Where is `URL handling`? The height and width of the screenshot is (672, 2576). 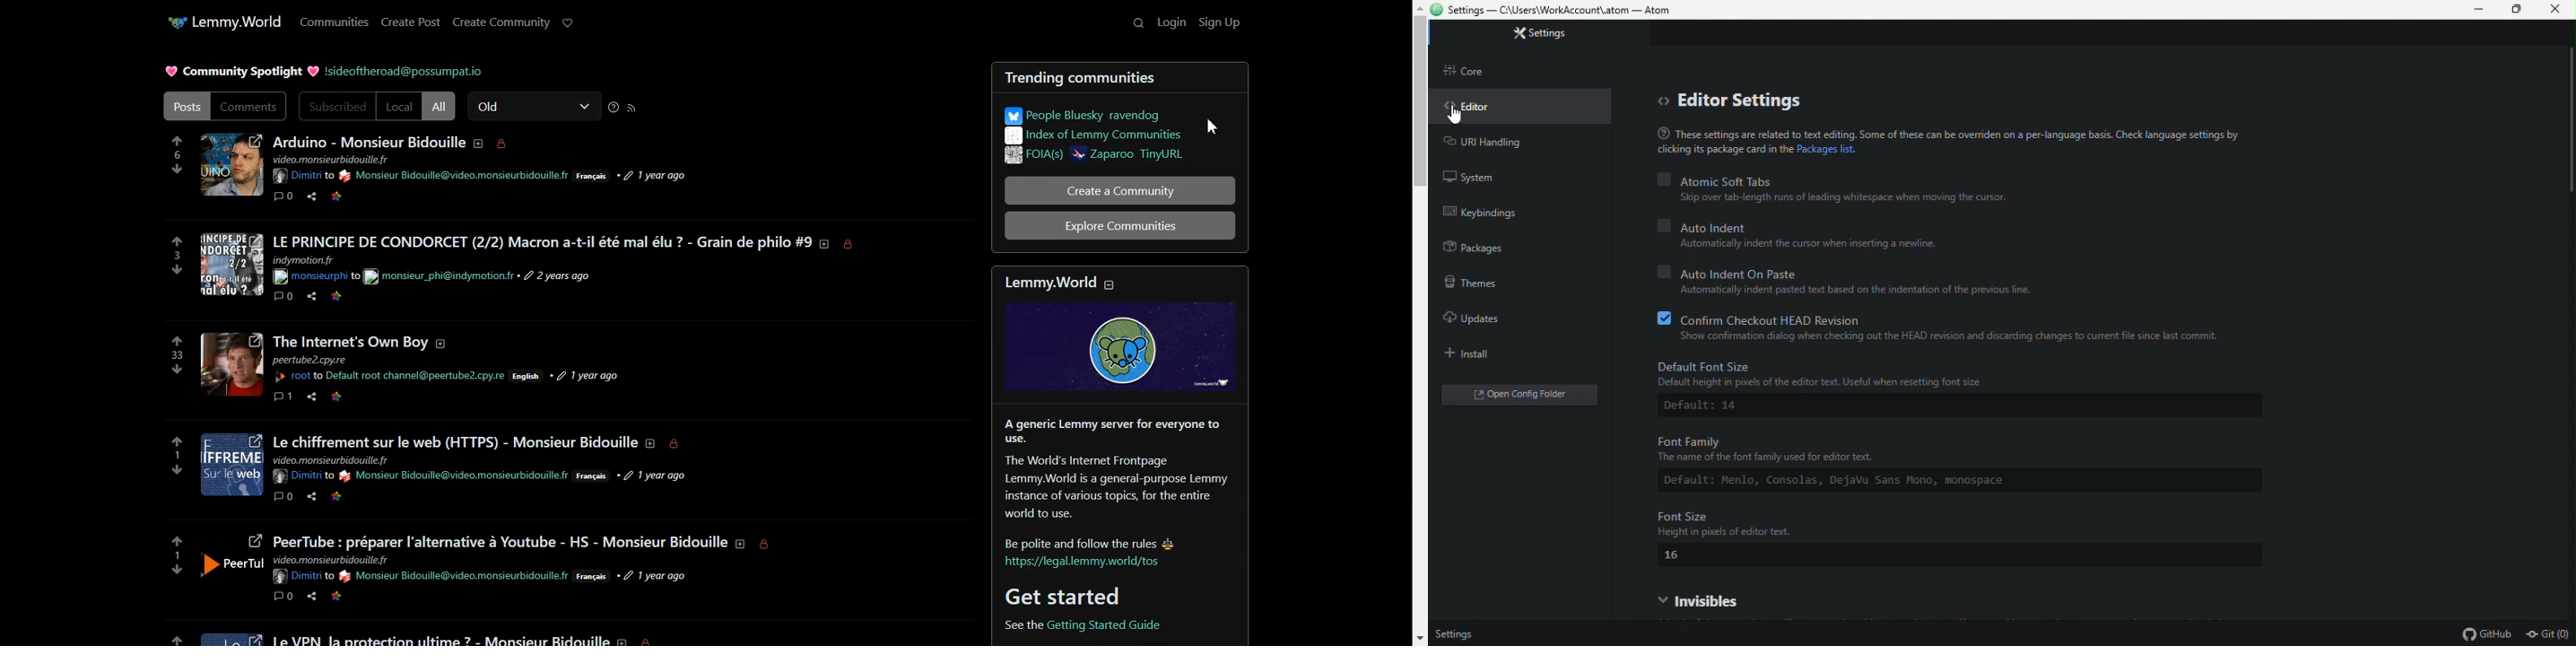
URL handling is located at coordinates (1499, 144).